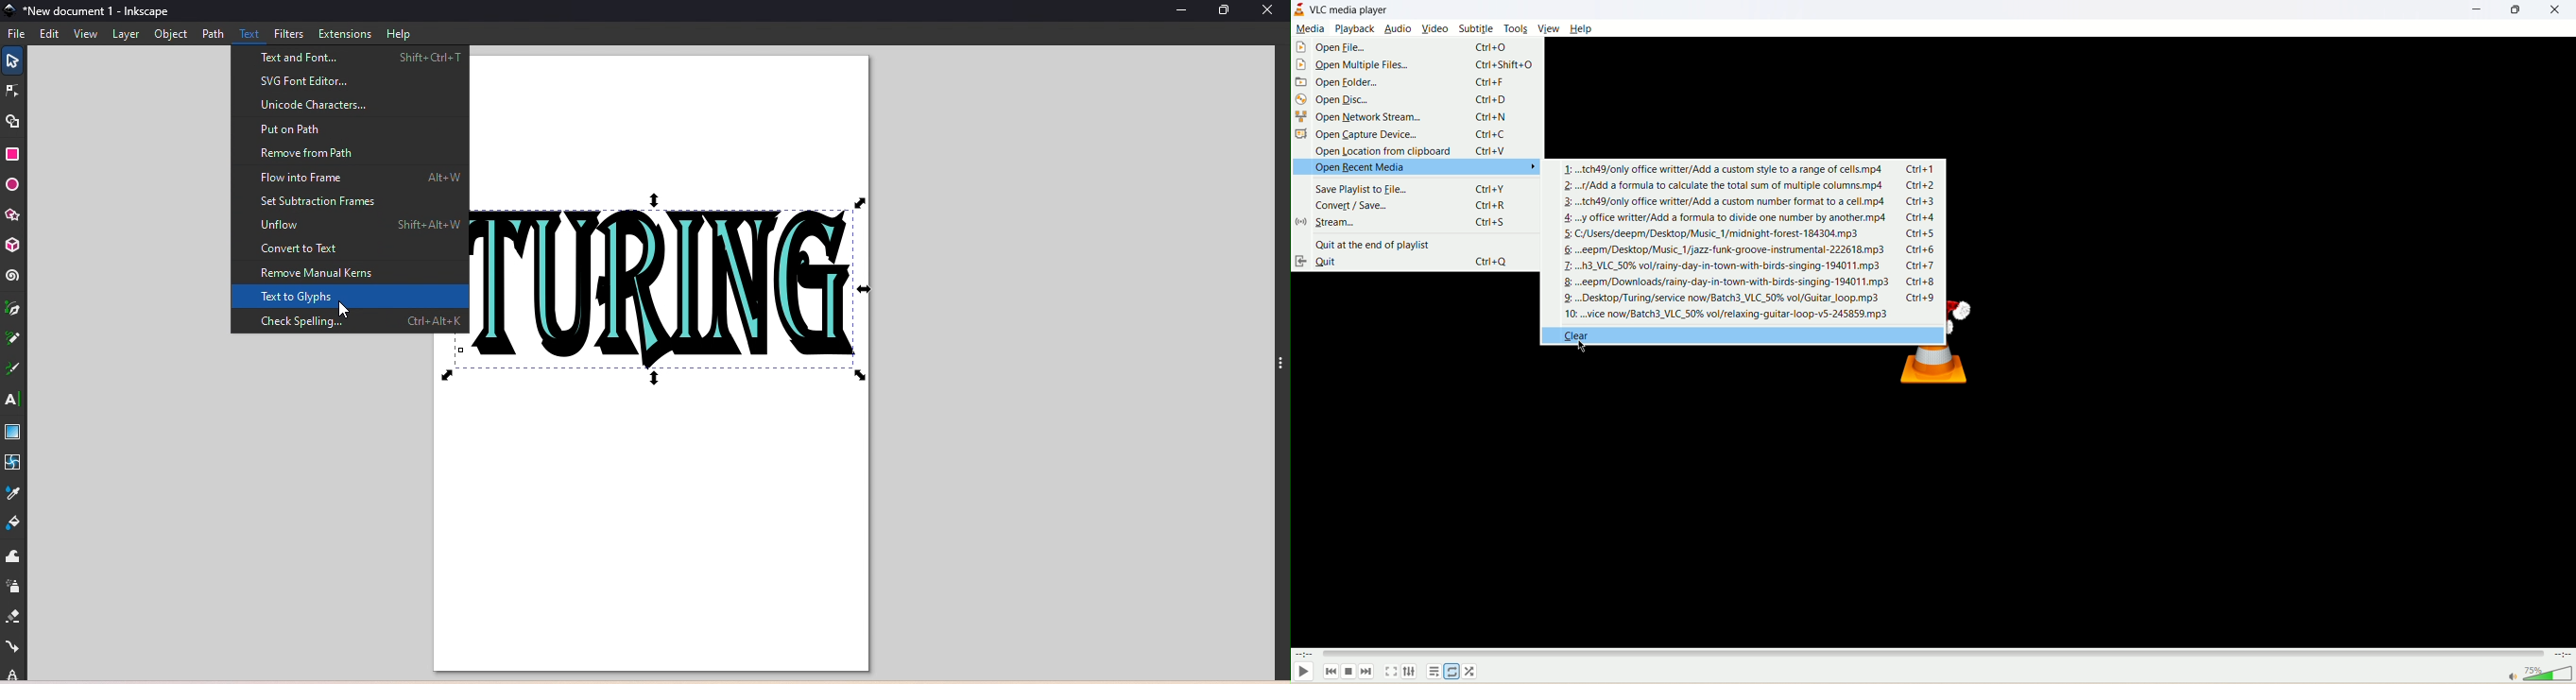 The image size is (2576, 700). What do you see at coordinates (1473, 672) in the screenshot?
I see `shuffle` at bounding box center [1473, 672].